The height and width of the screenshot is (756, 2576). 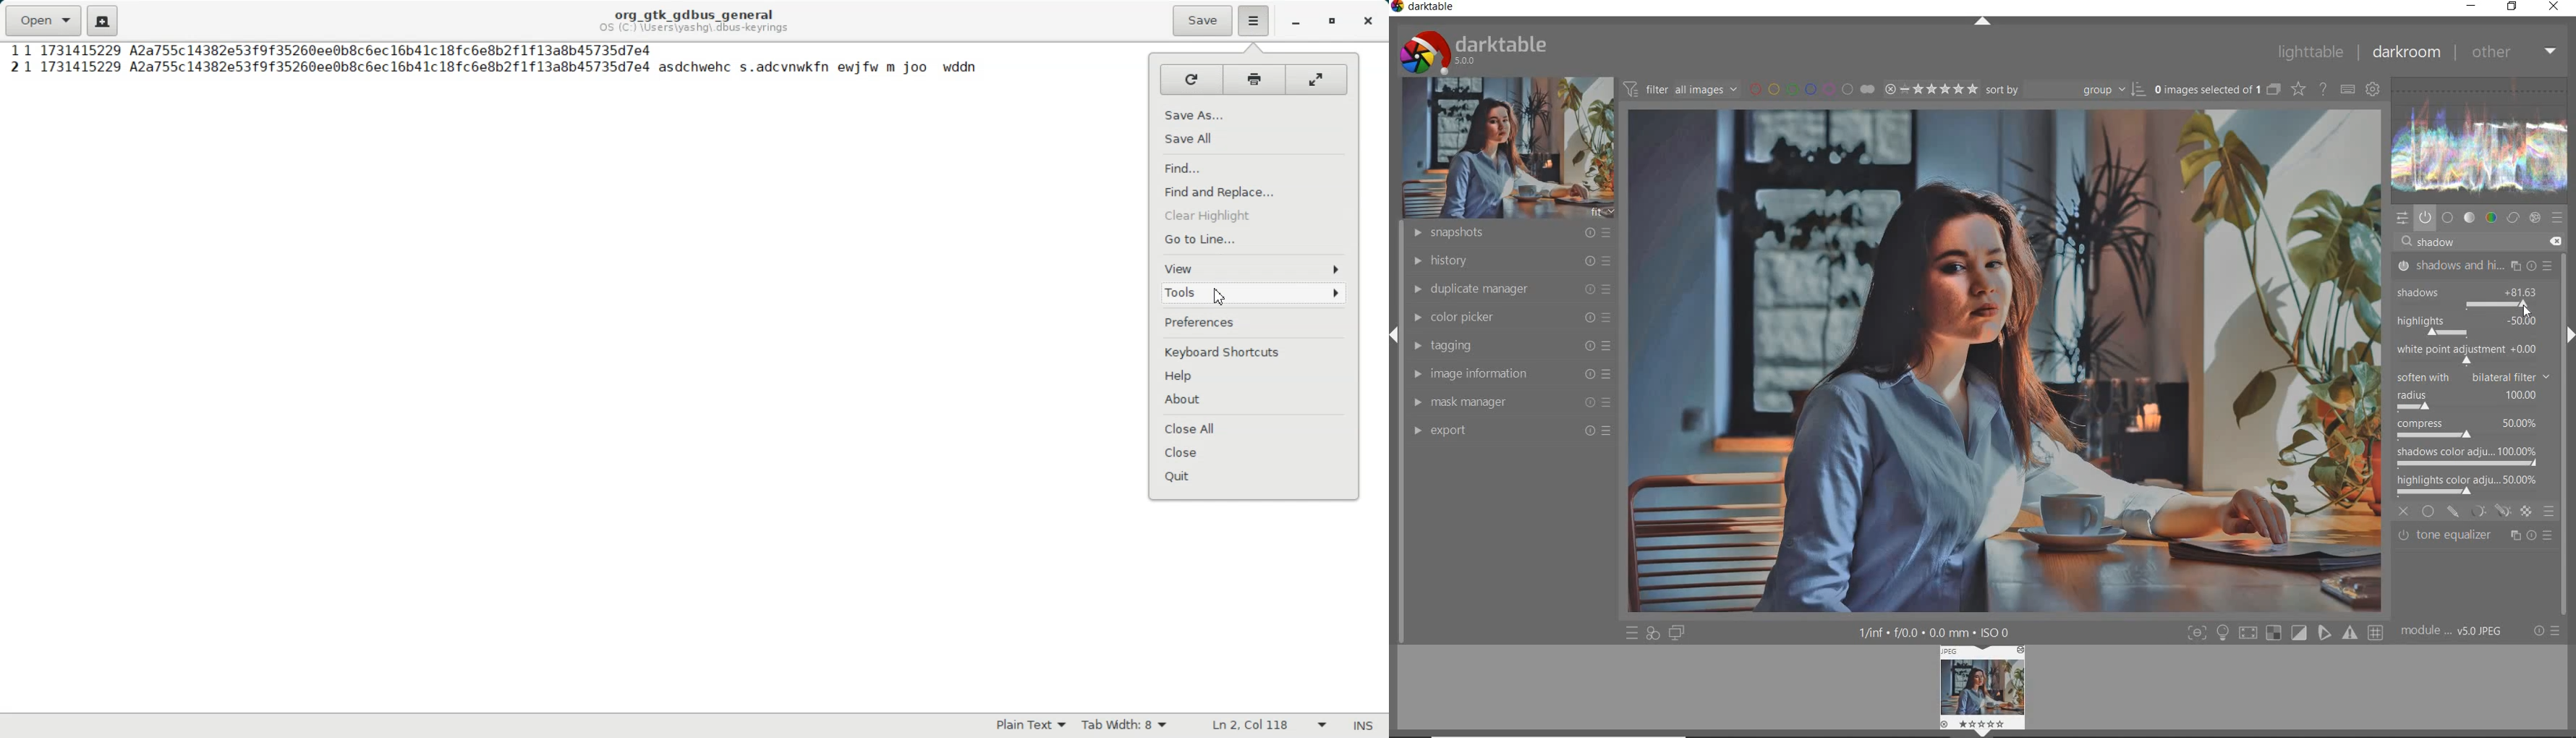 What do you see at coordinates (2300, 88) in the screenshot?
I see `change type of overlays` at bounding box center [2300, 88].